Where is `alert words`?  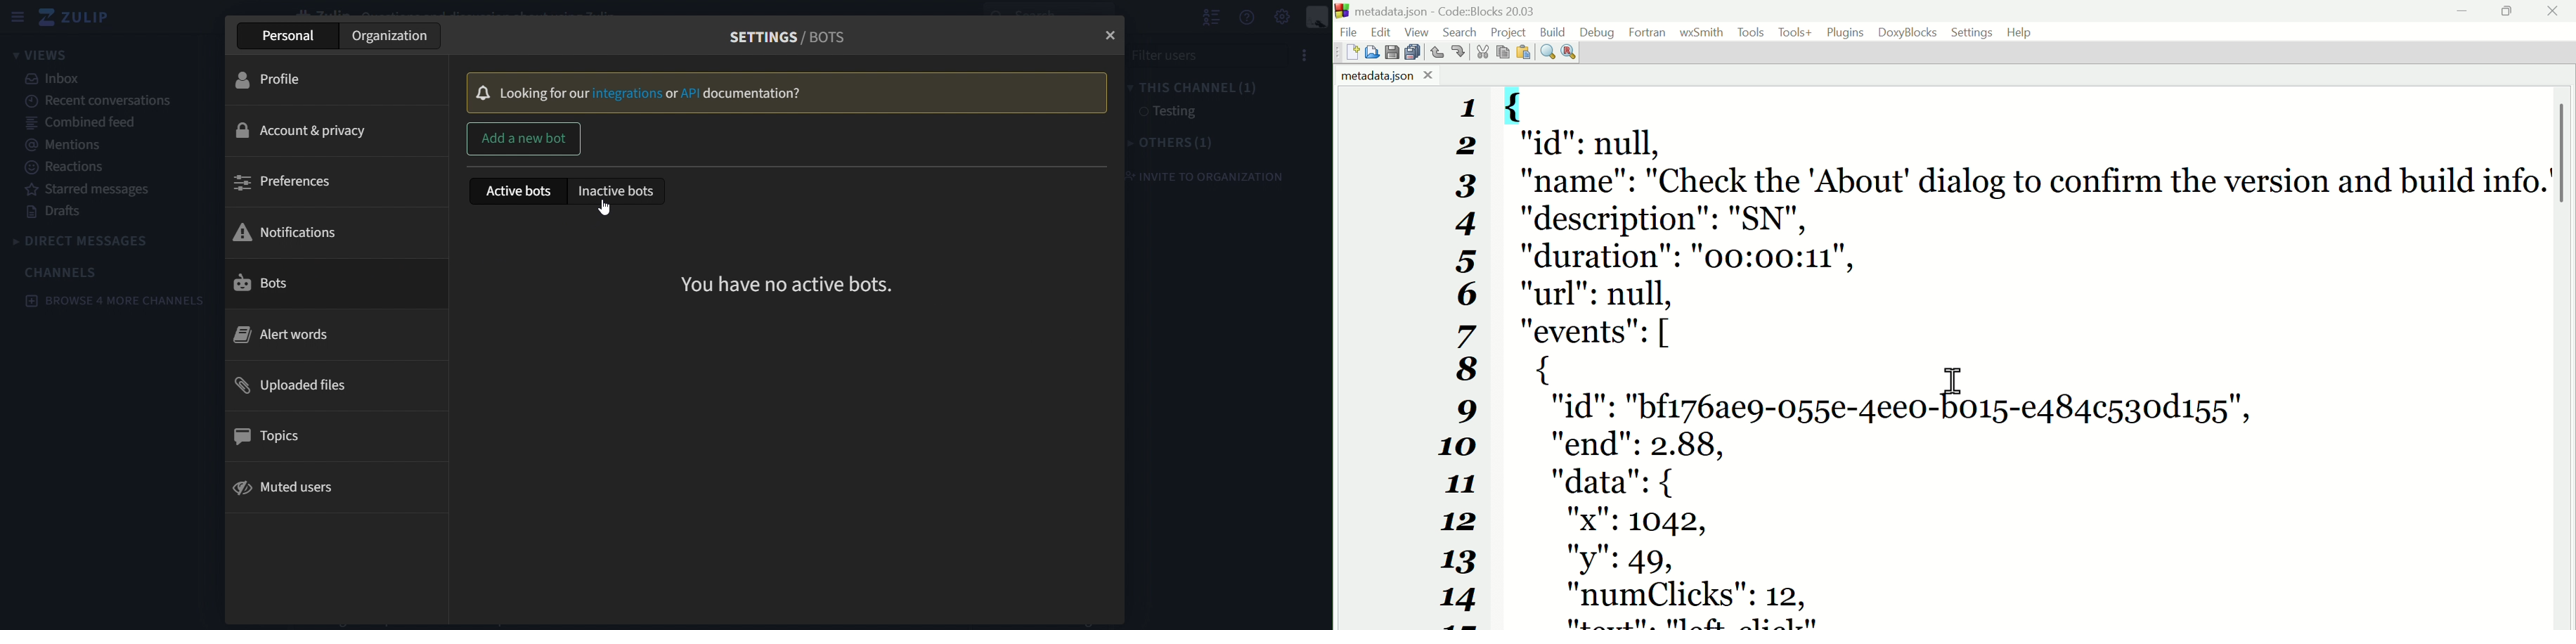 alert words is located at coordinates (290, 333).